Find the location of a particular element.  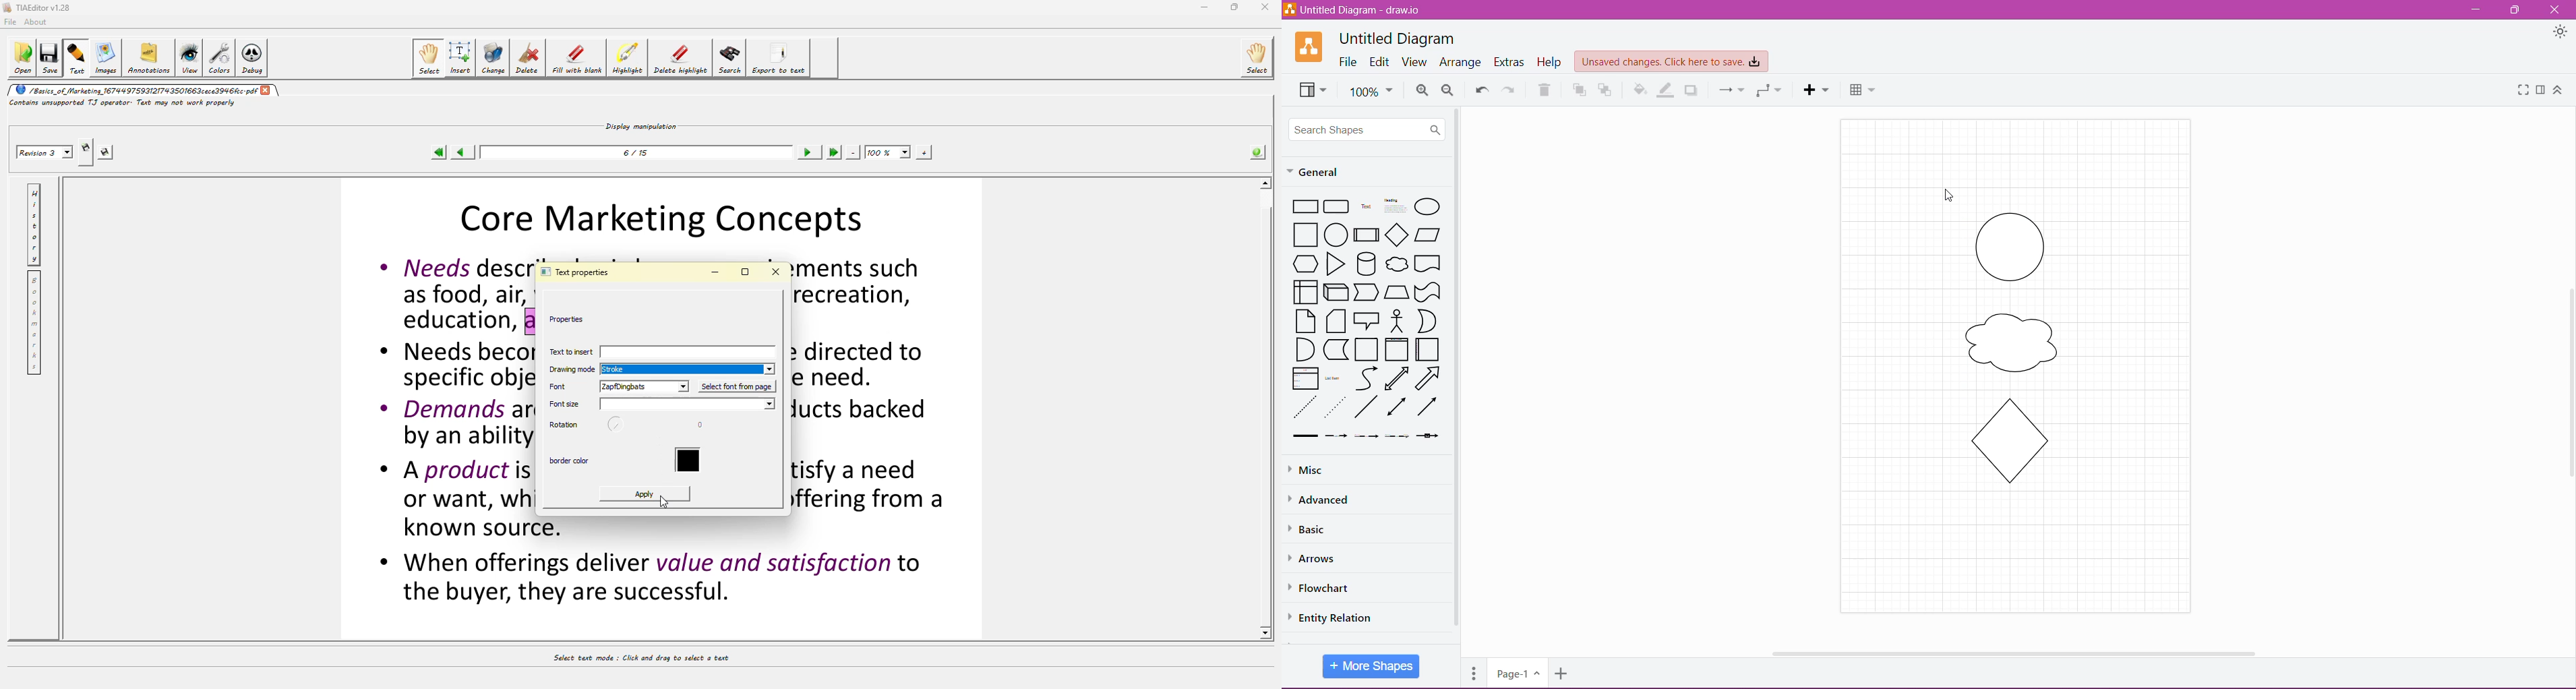

General is located at coordinates (1322, 171).